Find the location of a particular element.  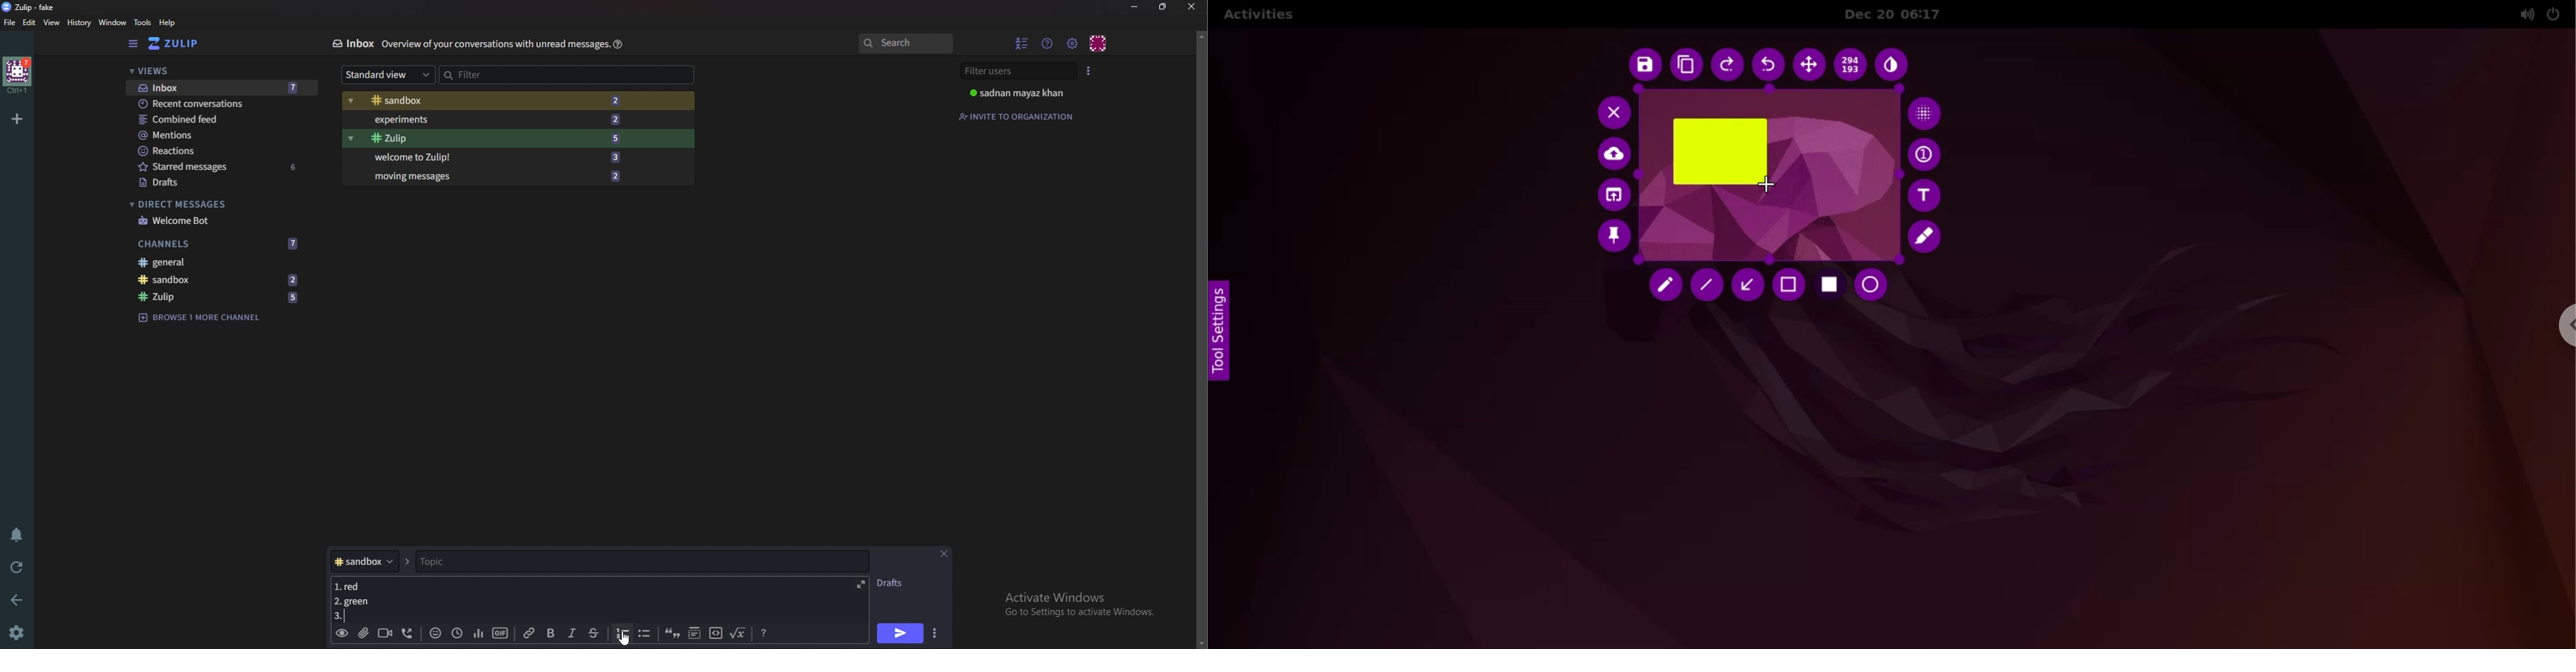

copy to clipboard is located at coordinates (1685, 66).